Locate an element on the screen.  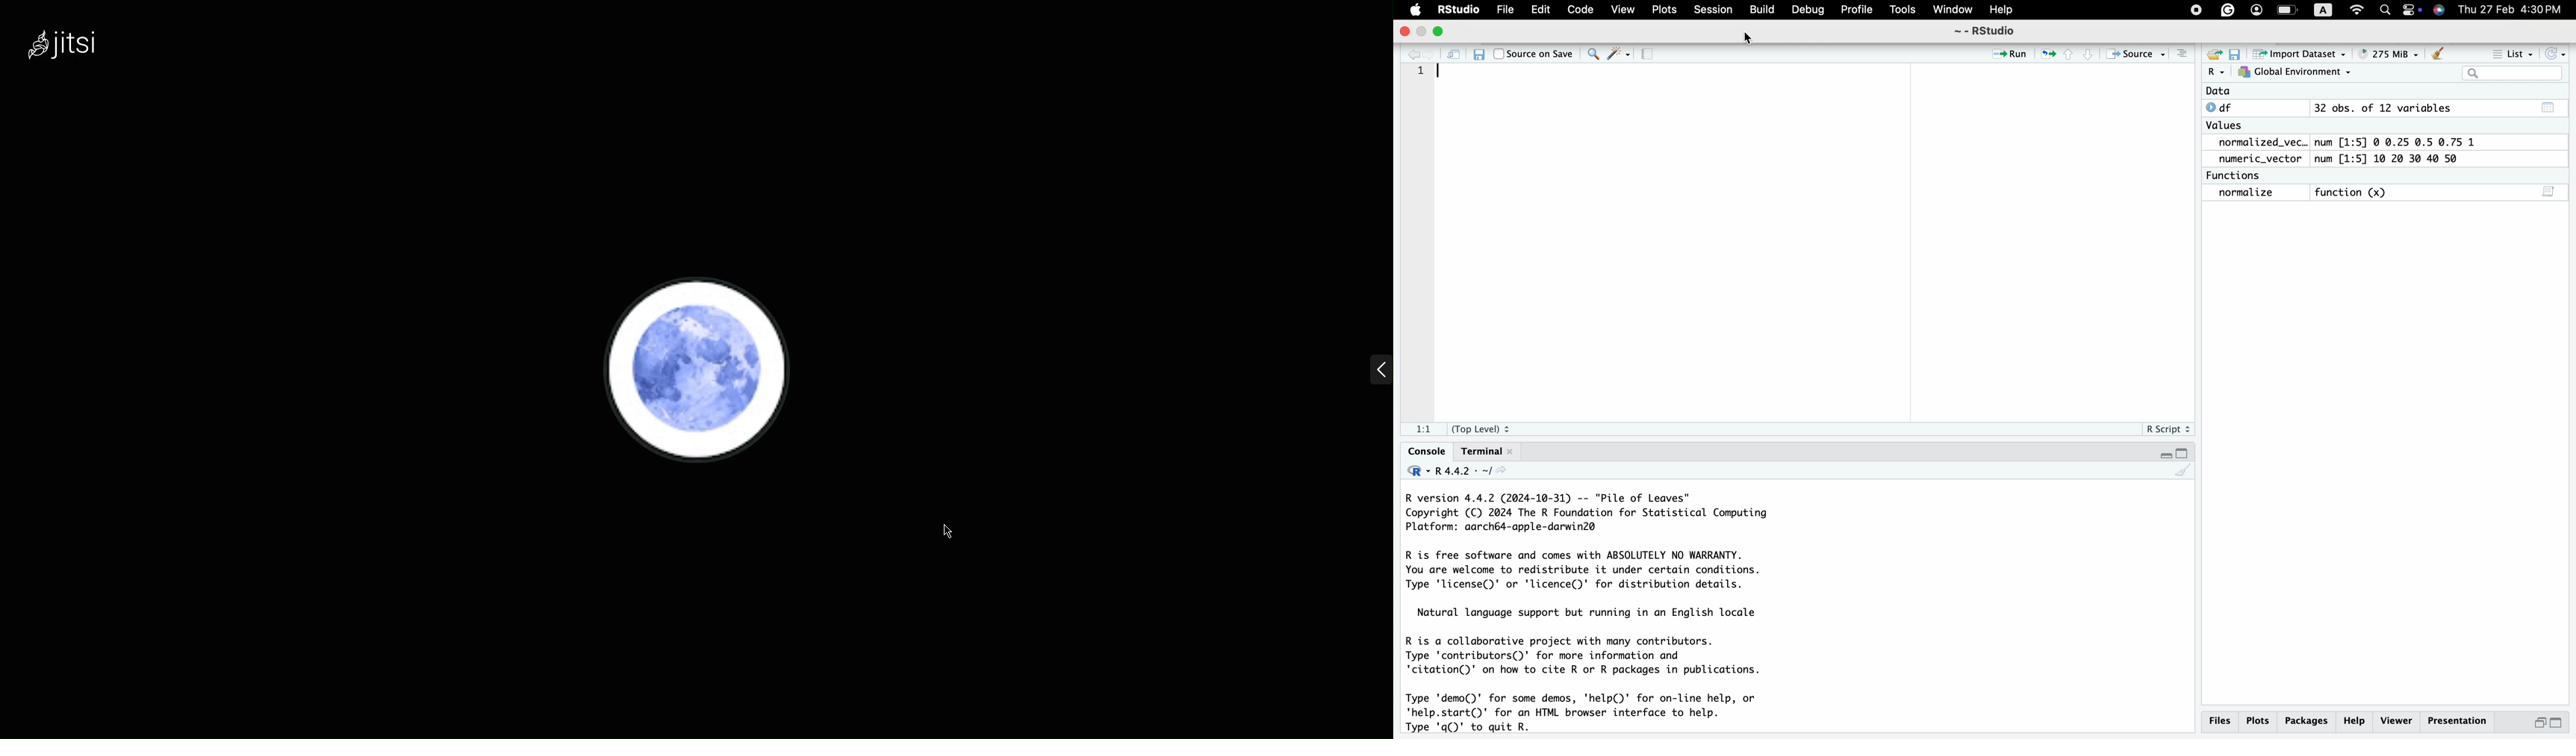
apple logo is located at coordinates (1410, 10).